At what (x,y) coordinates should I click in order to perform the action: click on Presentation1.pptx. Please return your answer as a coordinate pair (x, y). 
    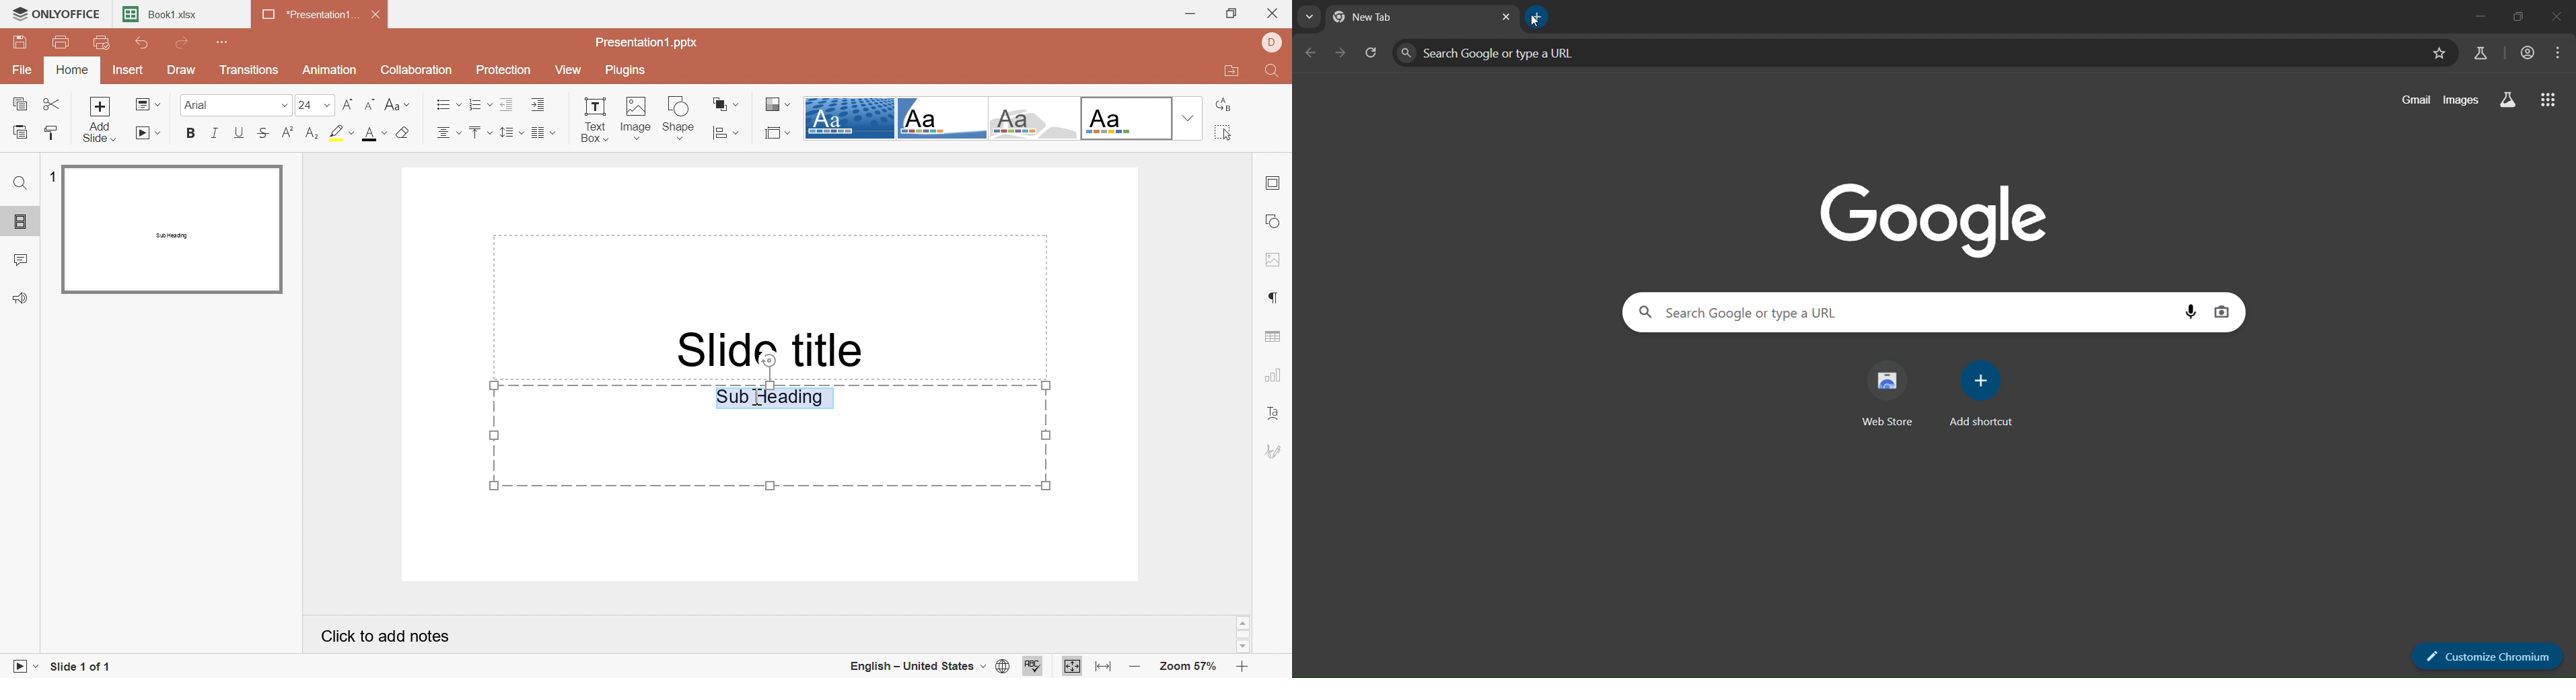
    Looking at the image, I should click on (650, 43).